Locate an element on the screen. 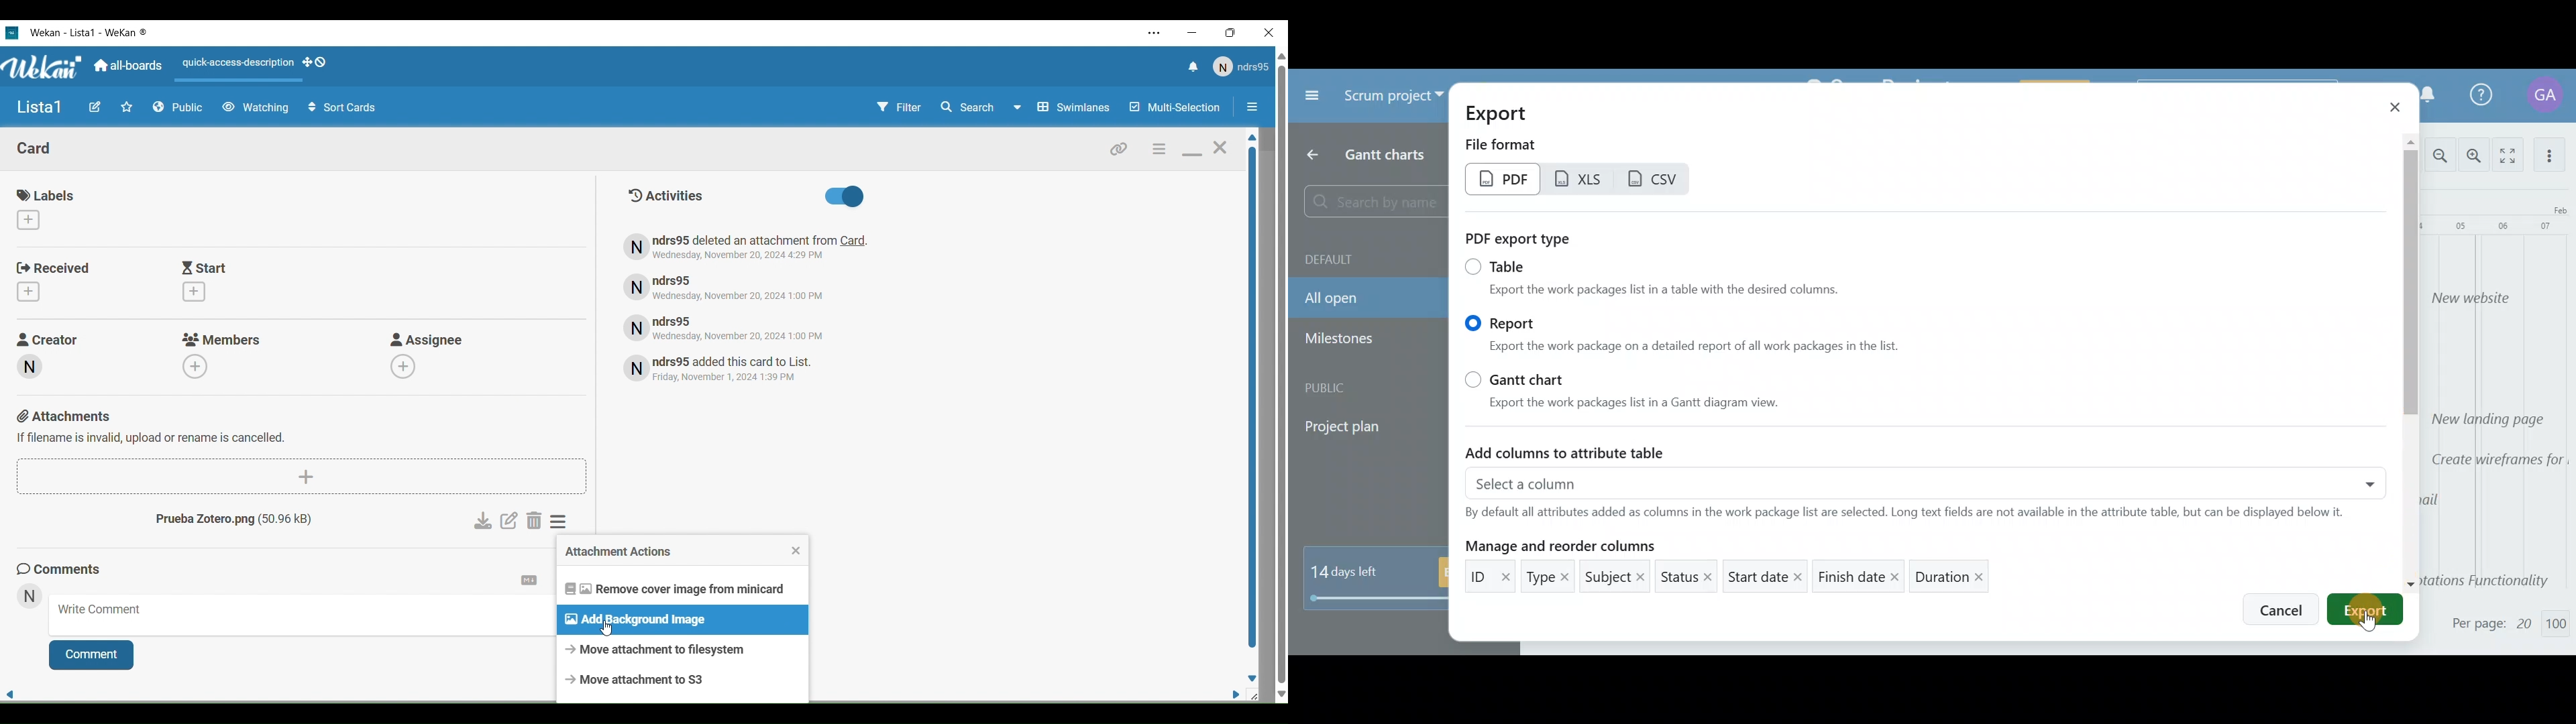 The width and height of the screenshot is (2576, 728). move attachment to filesystem is located at coordinates (682, 650).